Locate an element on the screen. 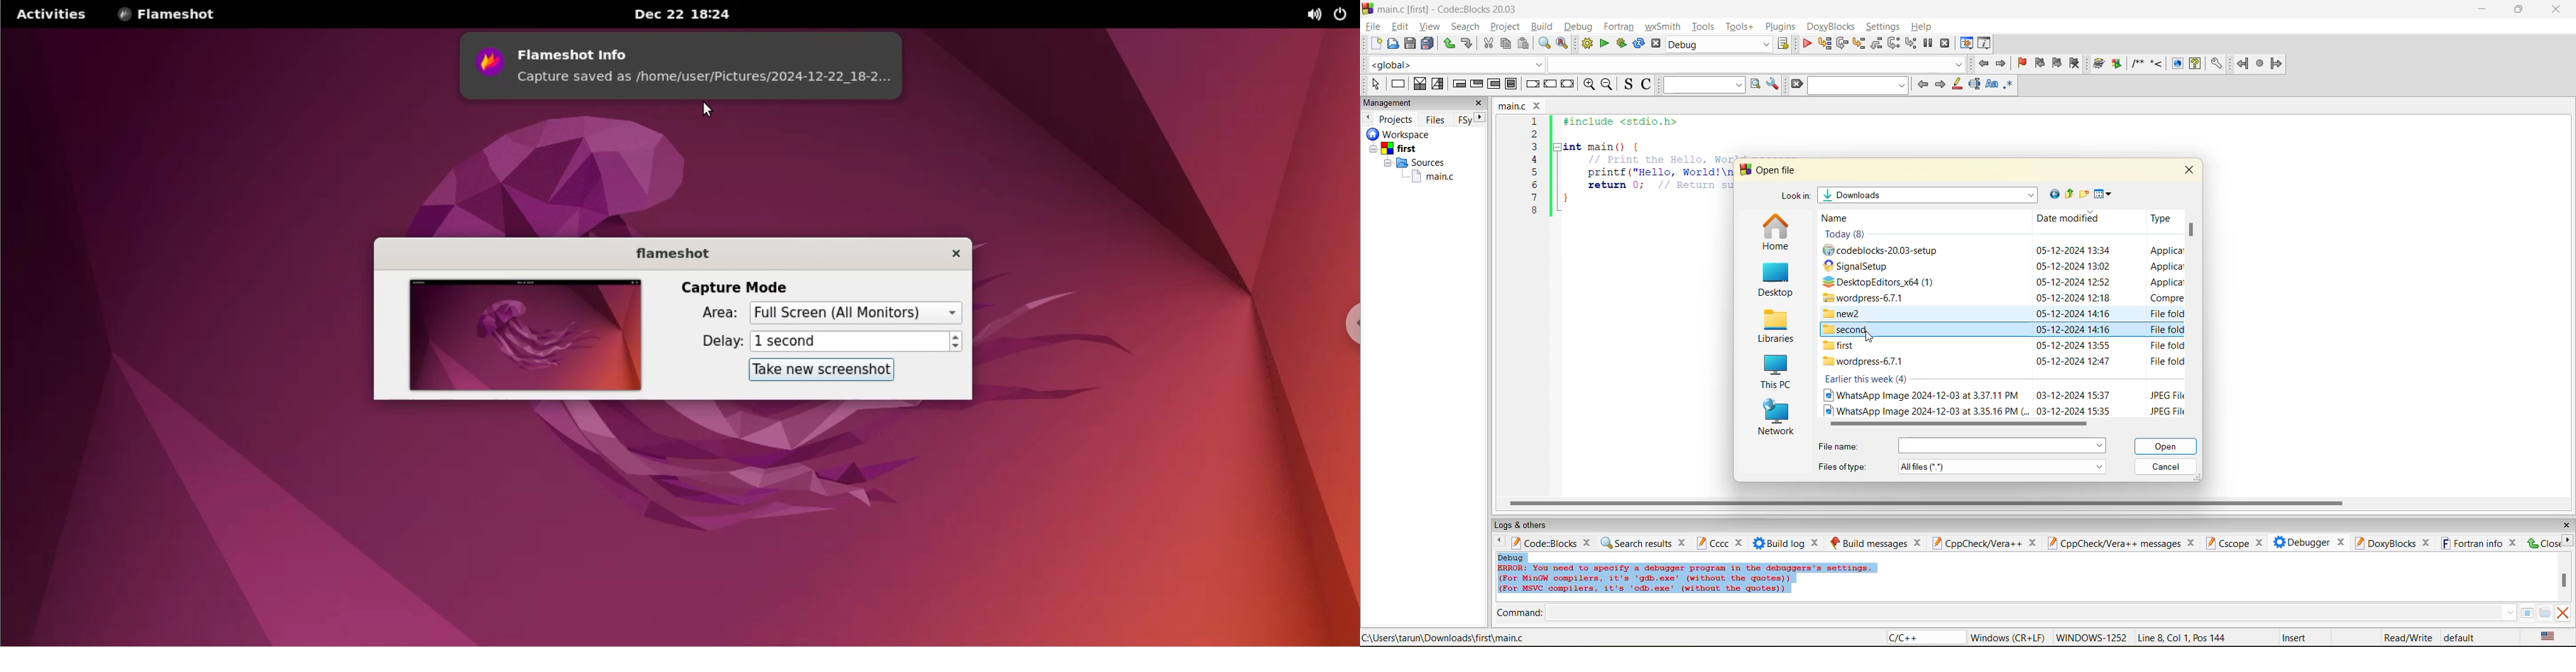 This screenshot has height=672, width=2576. show is located at coordinates (2176, 63).